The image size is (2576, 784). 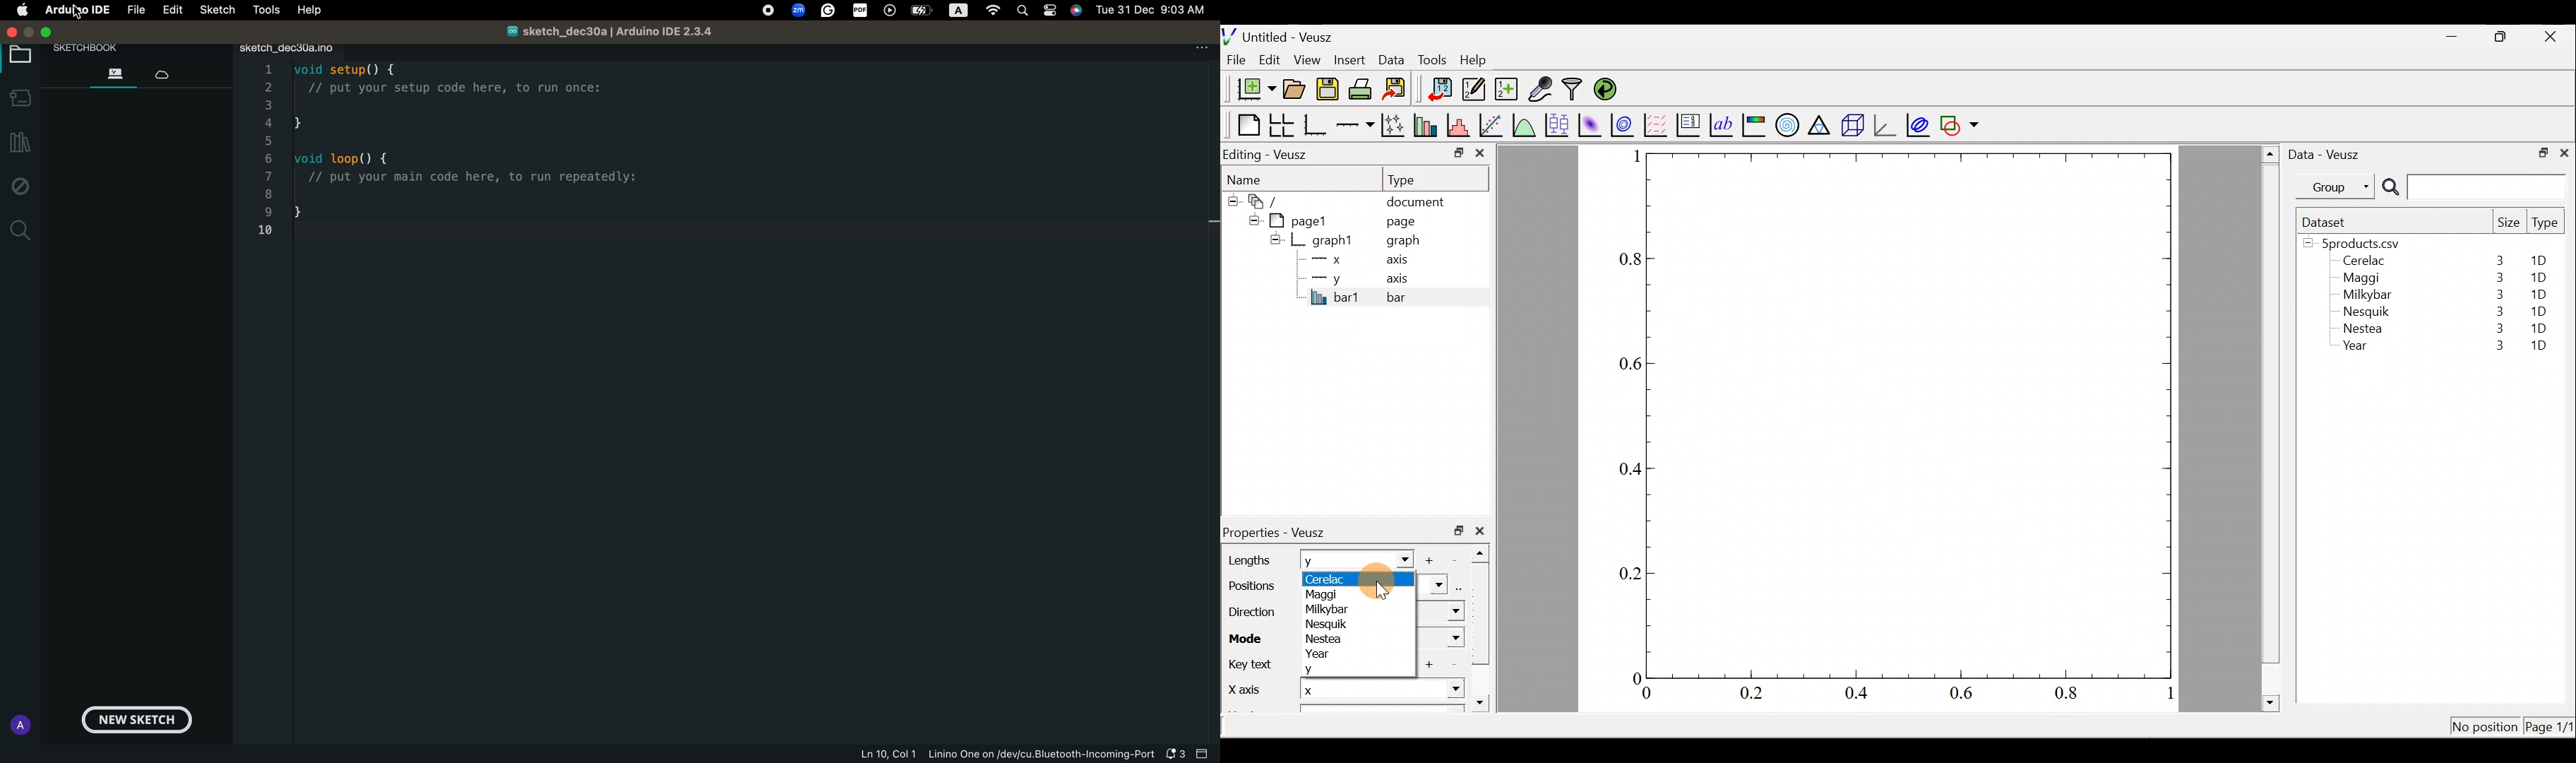 I want to click on Plot a 2d dataset as an image, so click(x=1592, y=123).